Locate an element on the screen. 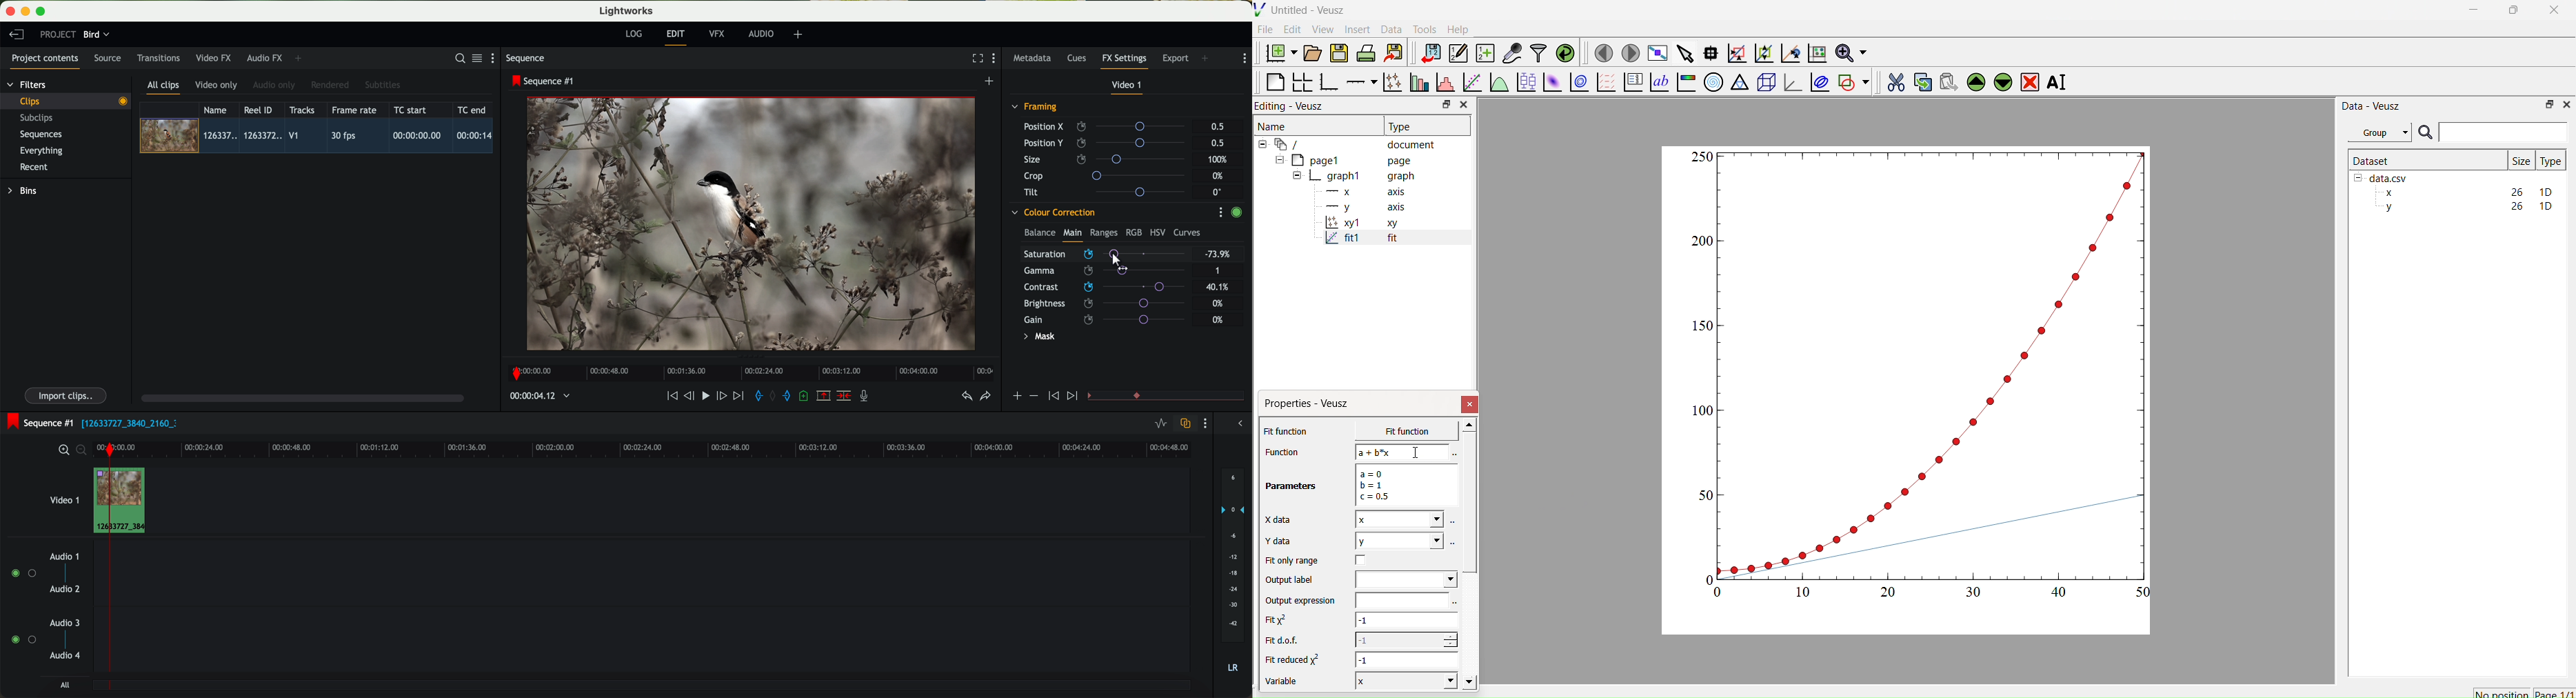 The height and width of the screenshot is (700, 2576). all clips is located at coordinates (164, 88).